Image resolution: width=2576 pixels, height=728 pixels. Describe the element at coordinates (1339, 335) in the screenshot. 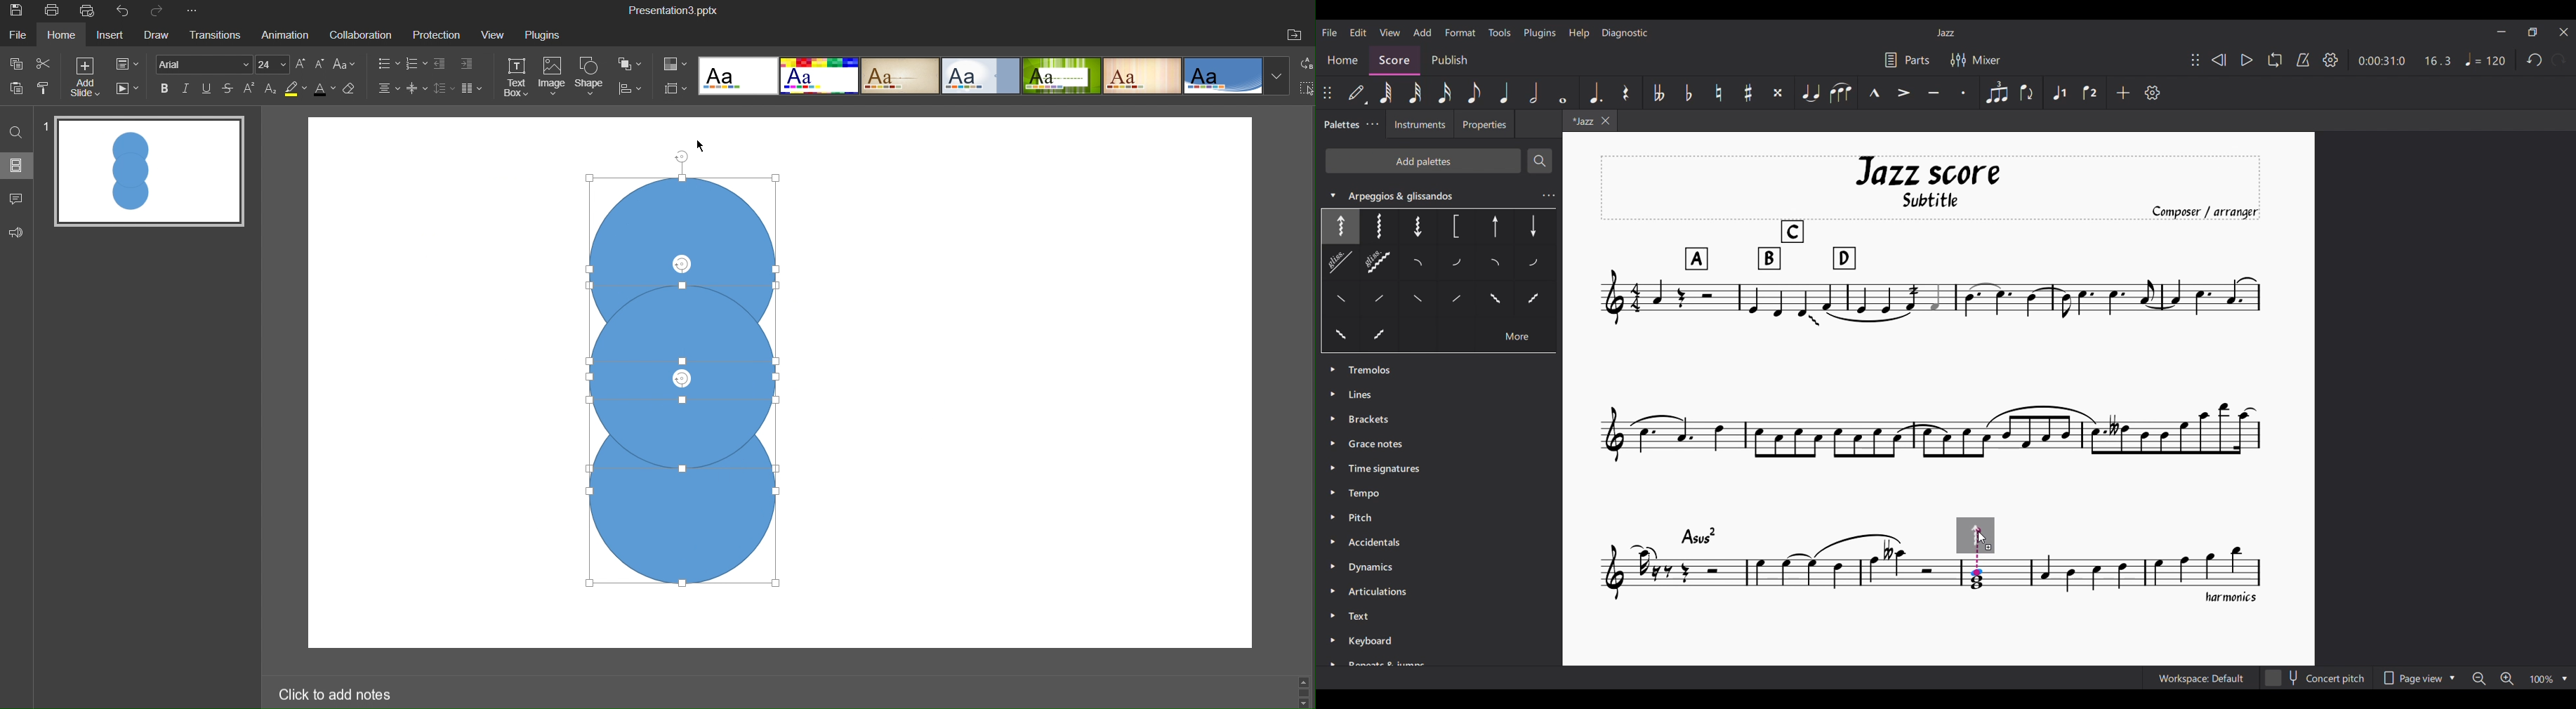

I see `` at that location.